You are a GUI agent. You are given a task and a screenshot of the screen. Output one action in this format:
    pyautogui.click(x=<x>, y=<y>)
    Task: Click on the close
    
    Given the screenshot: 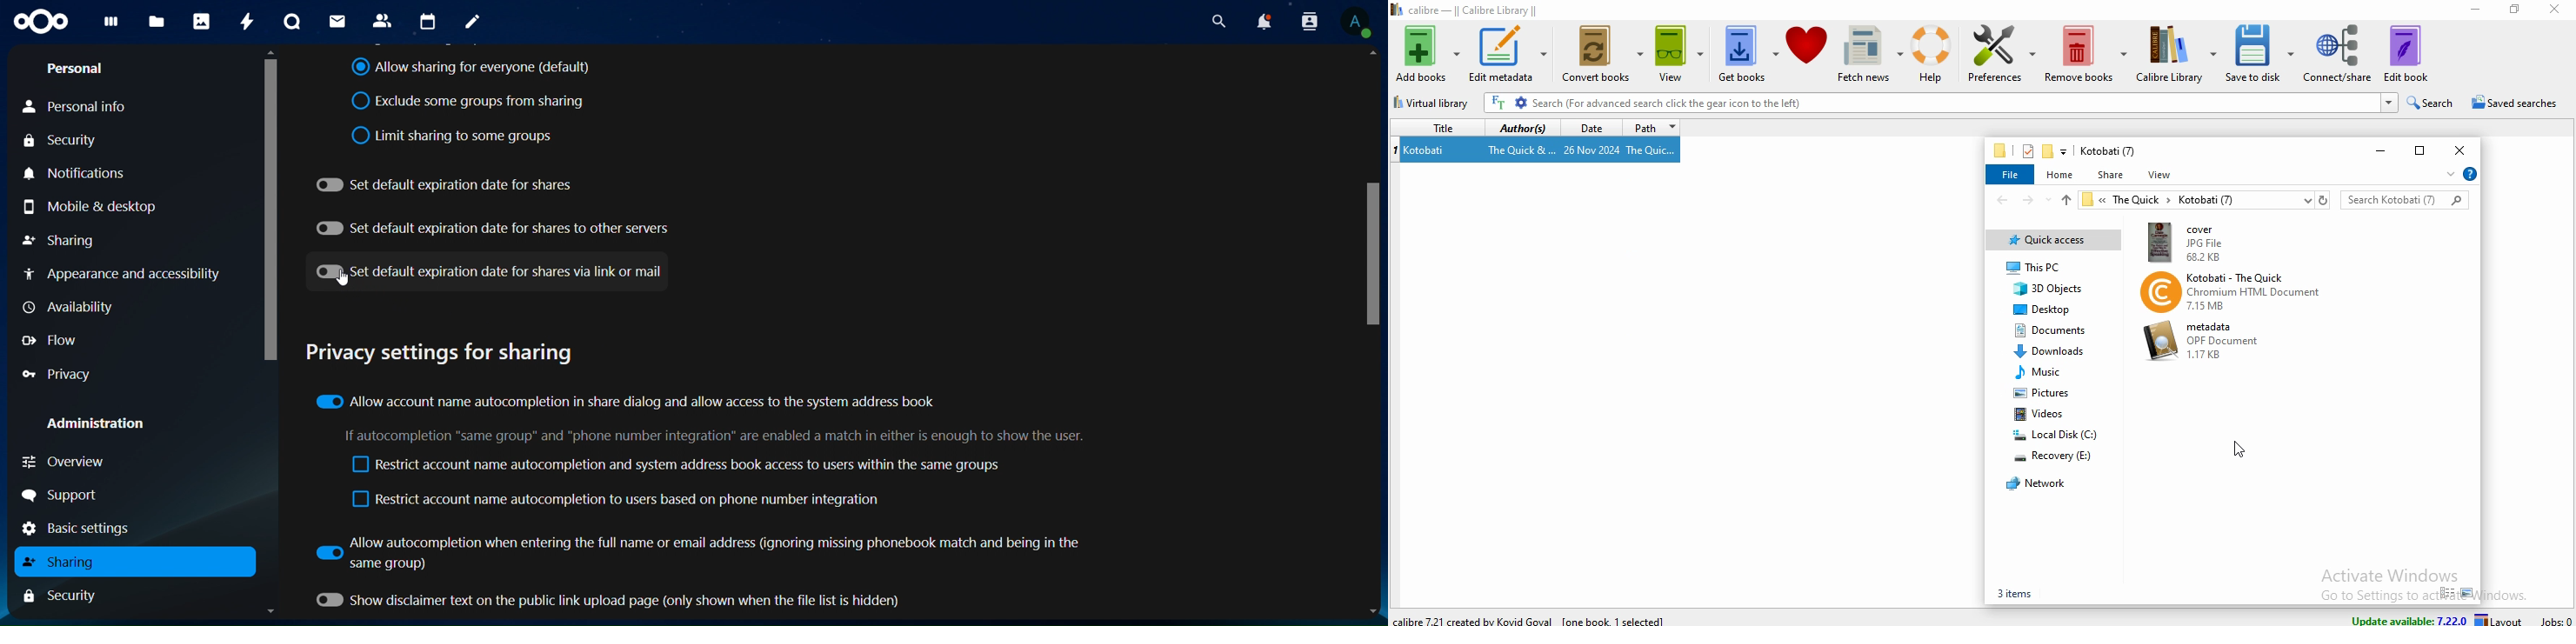 What is the action you would take?
    pyautogui.click(x=2462, y=148)
    